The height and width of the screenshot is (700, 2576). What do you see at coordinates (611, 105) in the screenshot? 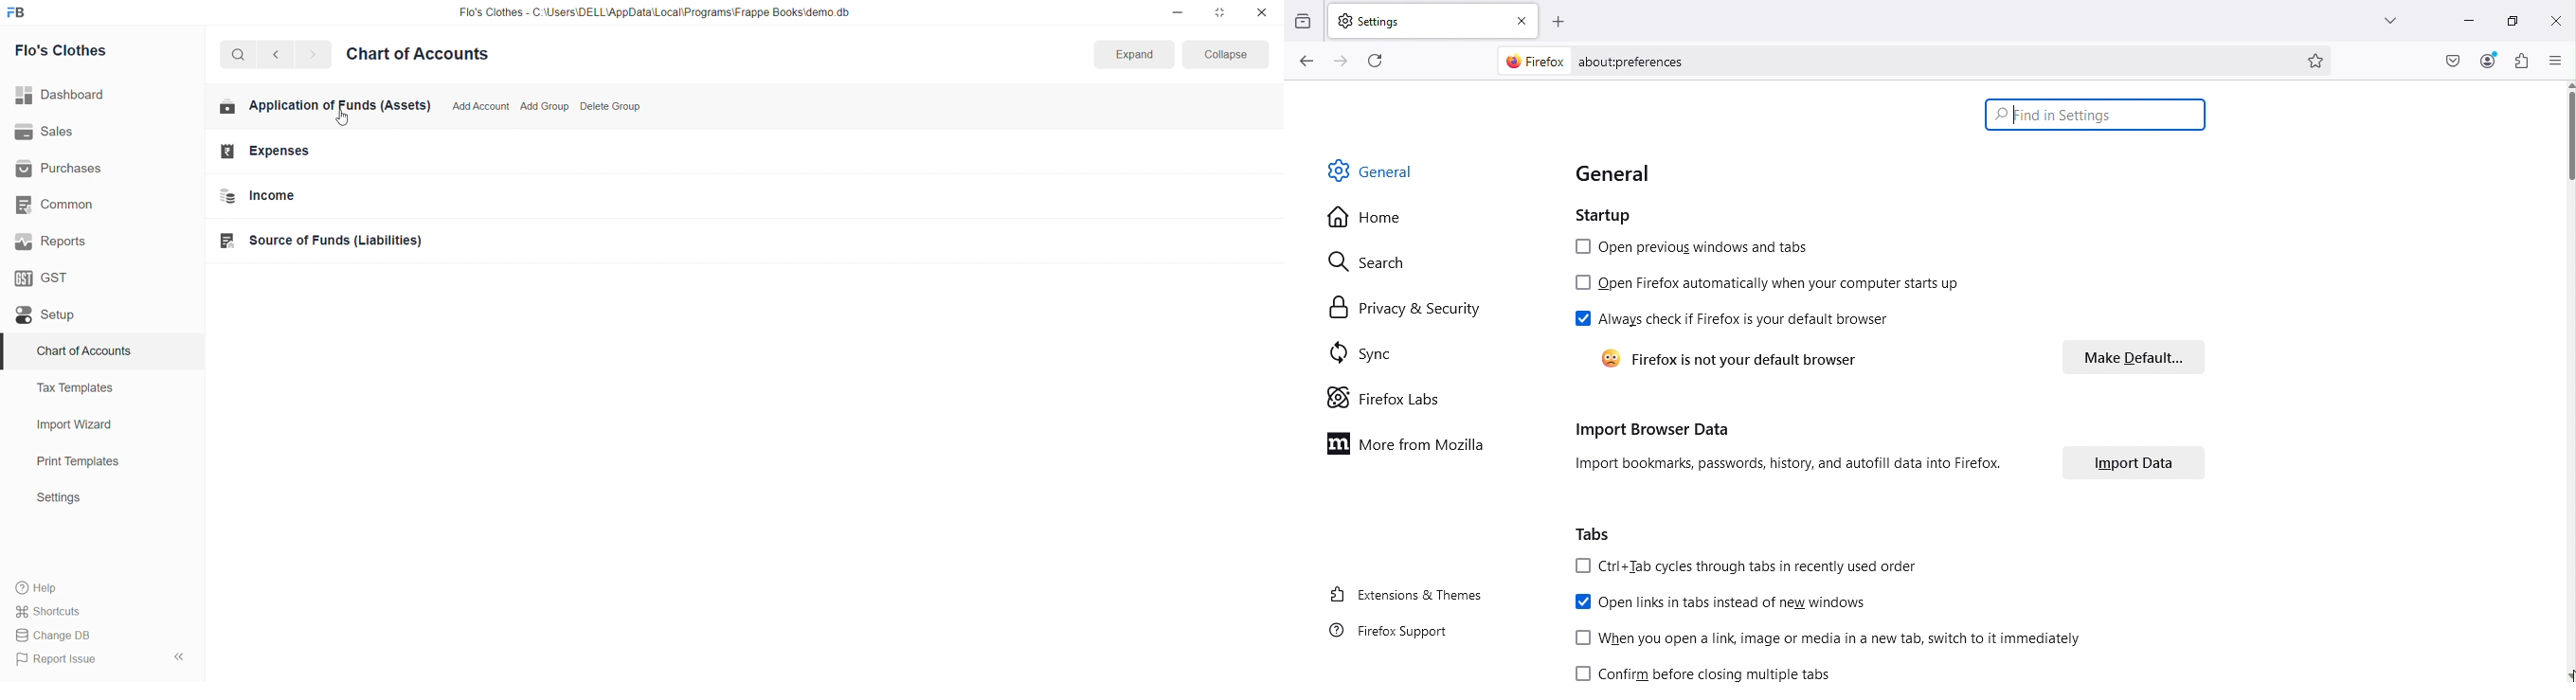
I see `Delete Group` at bounding box center [611, 105].